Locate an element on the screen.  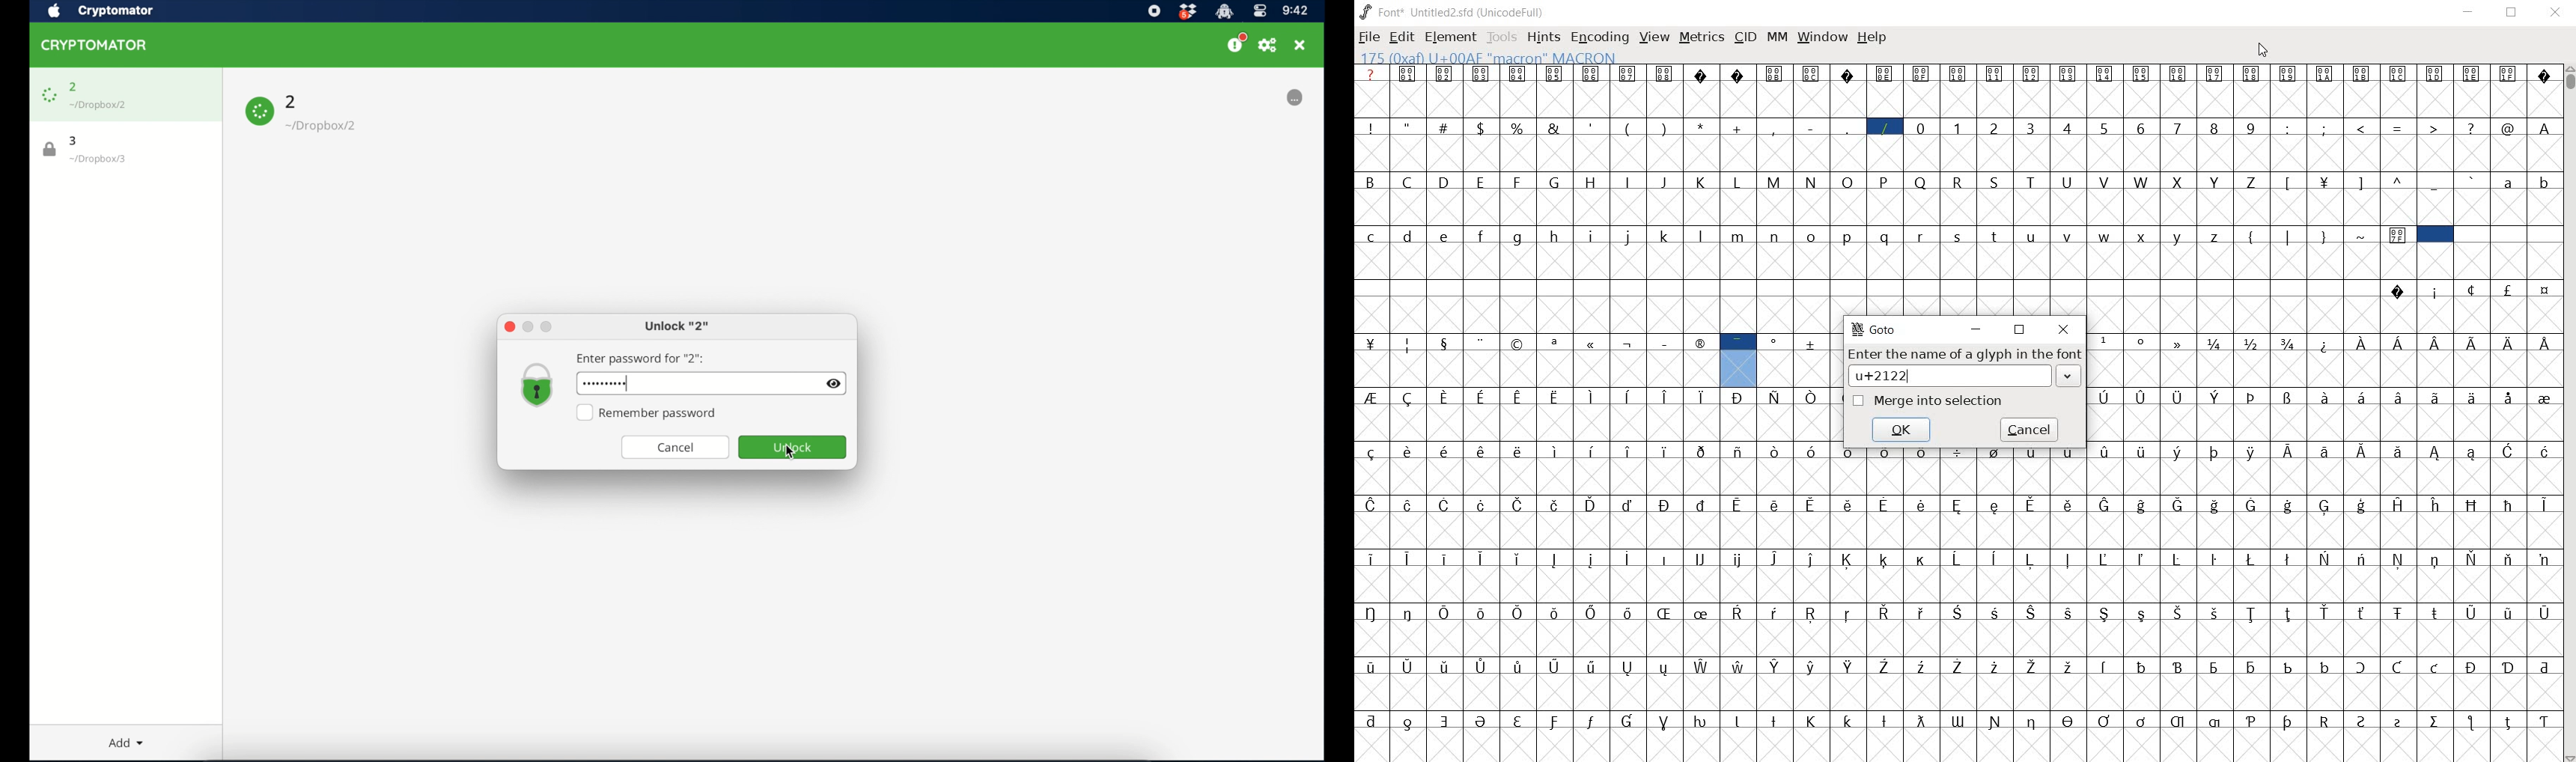
screen recorder icon is located at coordinates (1154, 11).